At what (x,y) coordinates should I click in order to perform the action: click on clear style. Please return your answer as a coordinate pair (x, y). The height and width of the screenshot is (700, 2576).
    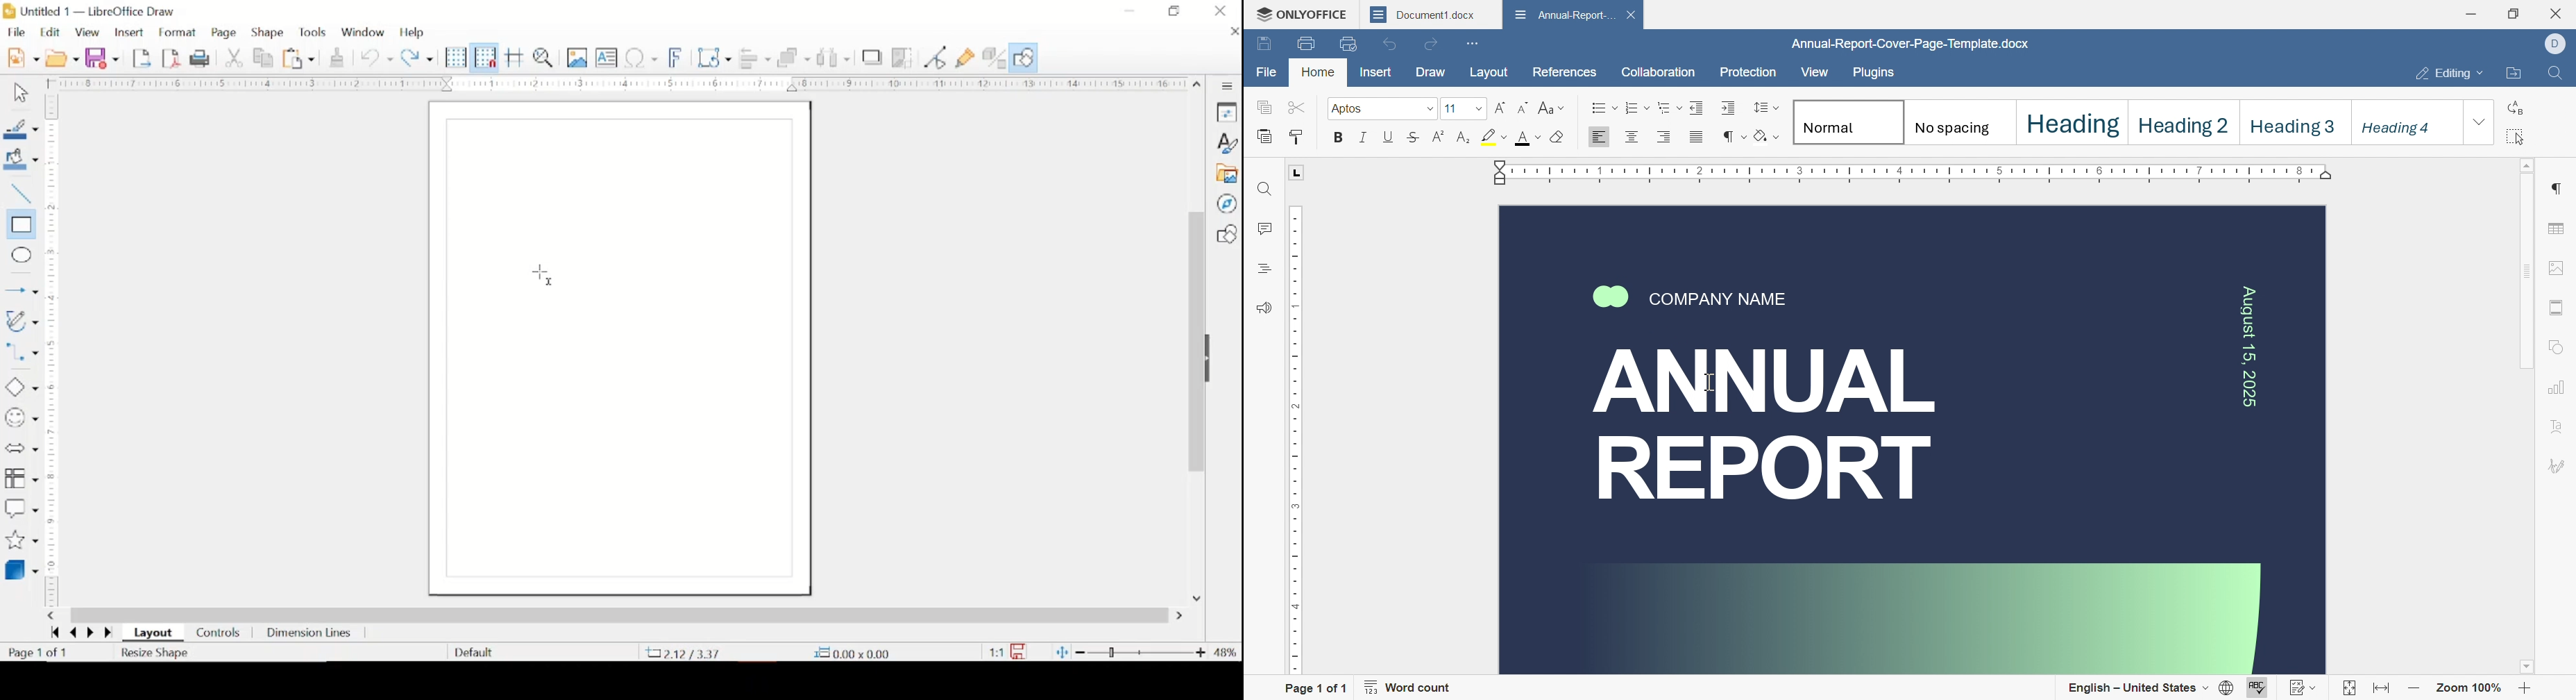
    Looking at the image, I should click on (1558, 138).